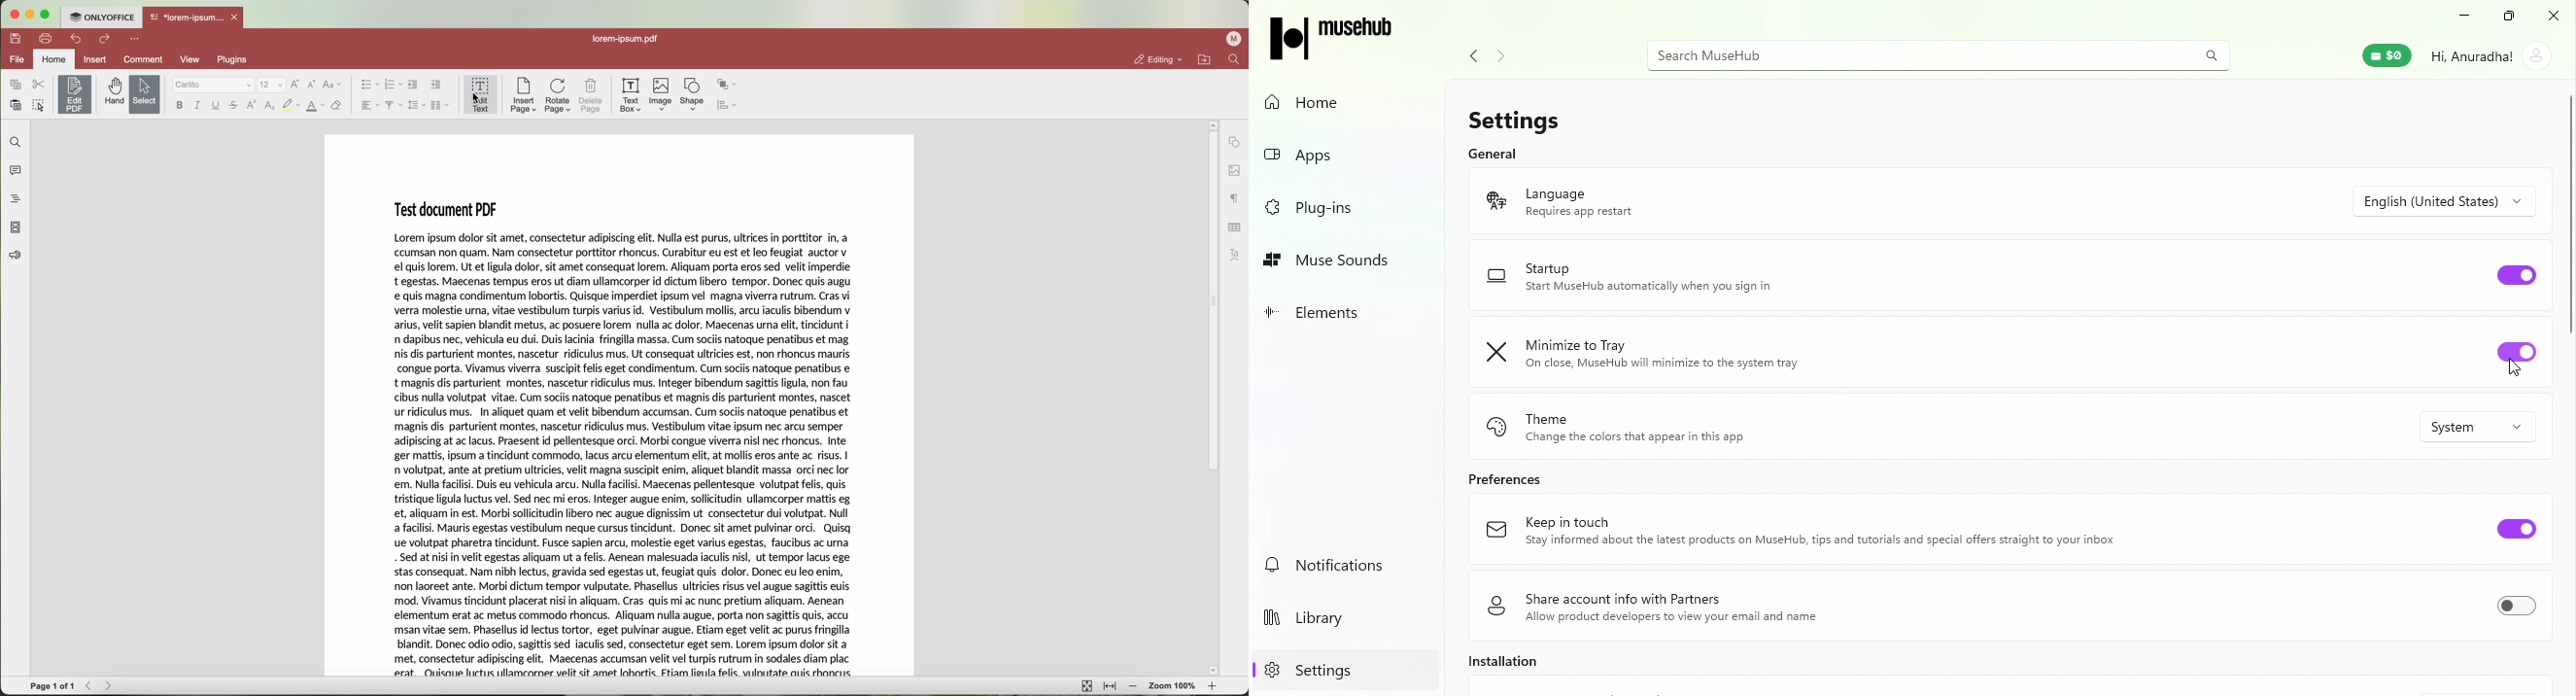 The height and width of the screenshot is (700, 2576). Describe the element at coordinates (193, 60) in the screenshot. I see `View` at that location.